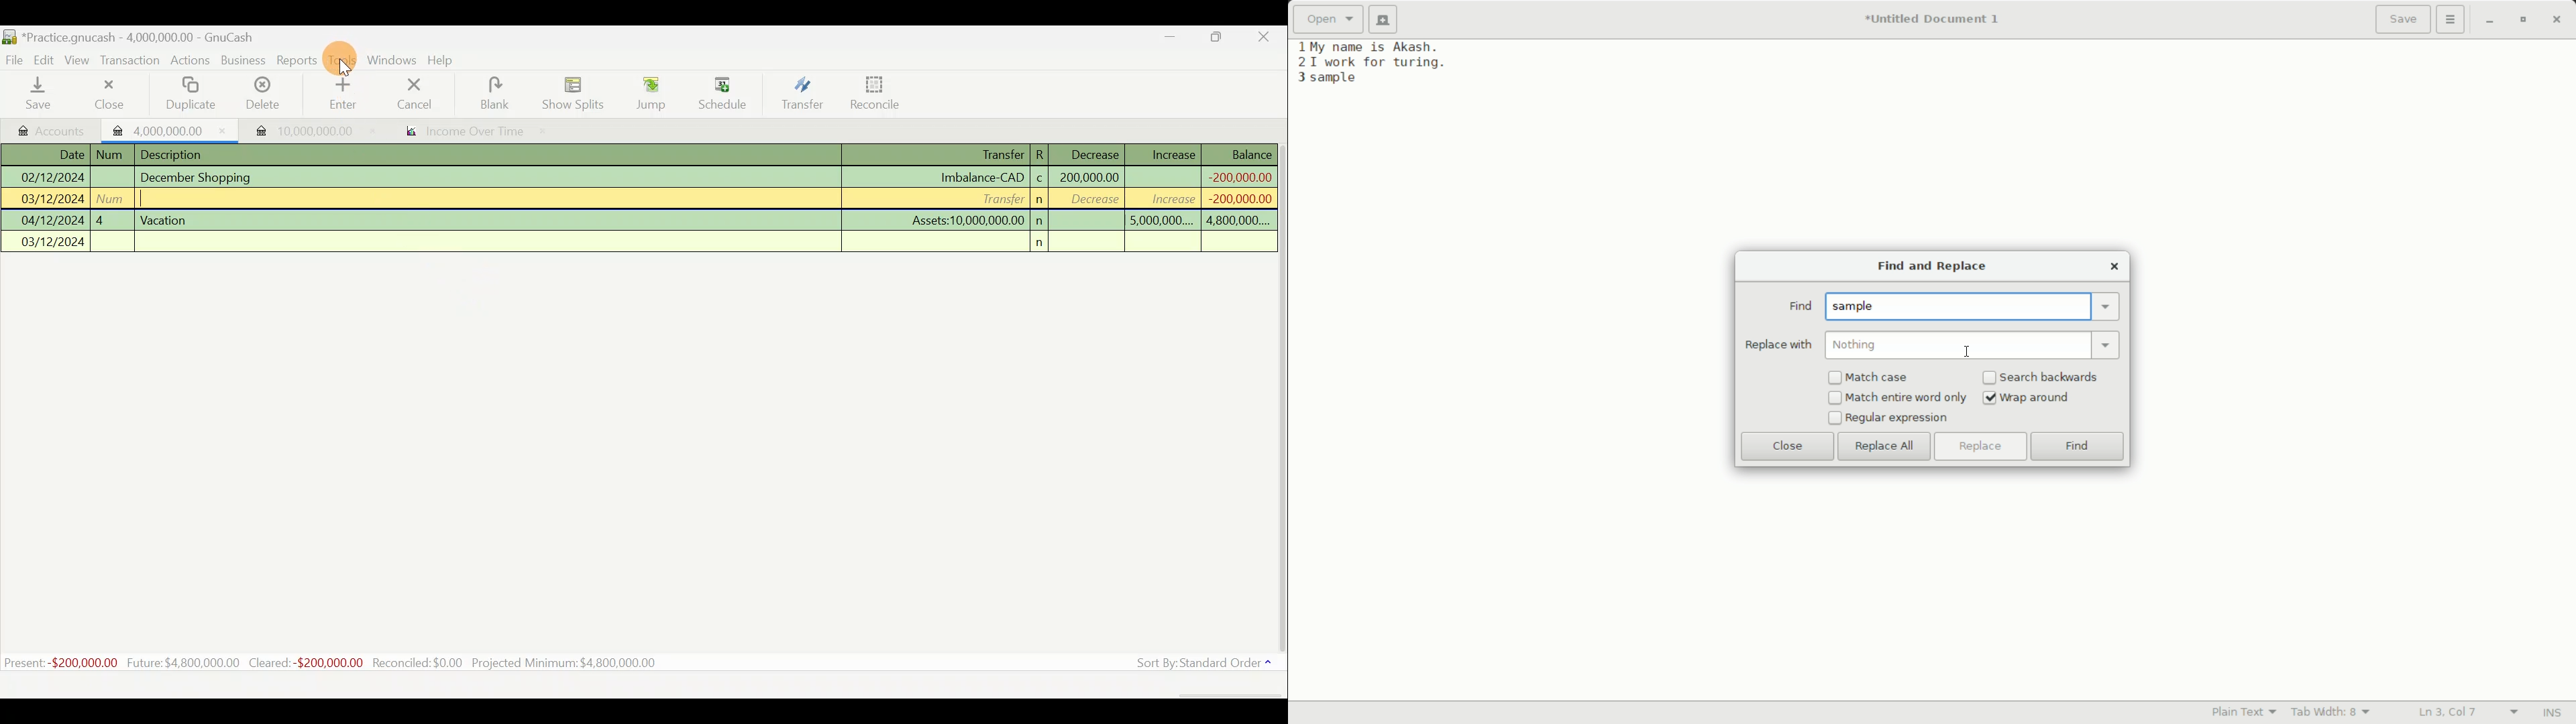 The image size is (2576, 728). I want to click on Actions, so click(192, 61).